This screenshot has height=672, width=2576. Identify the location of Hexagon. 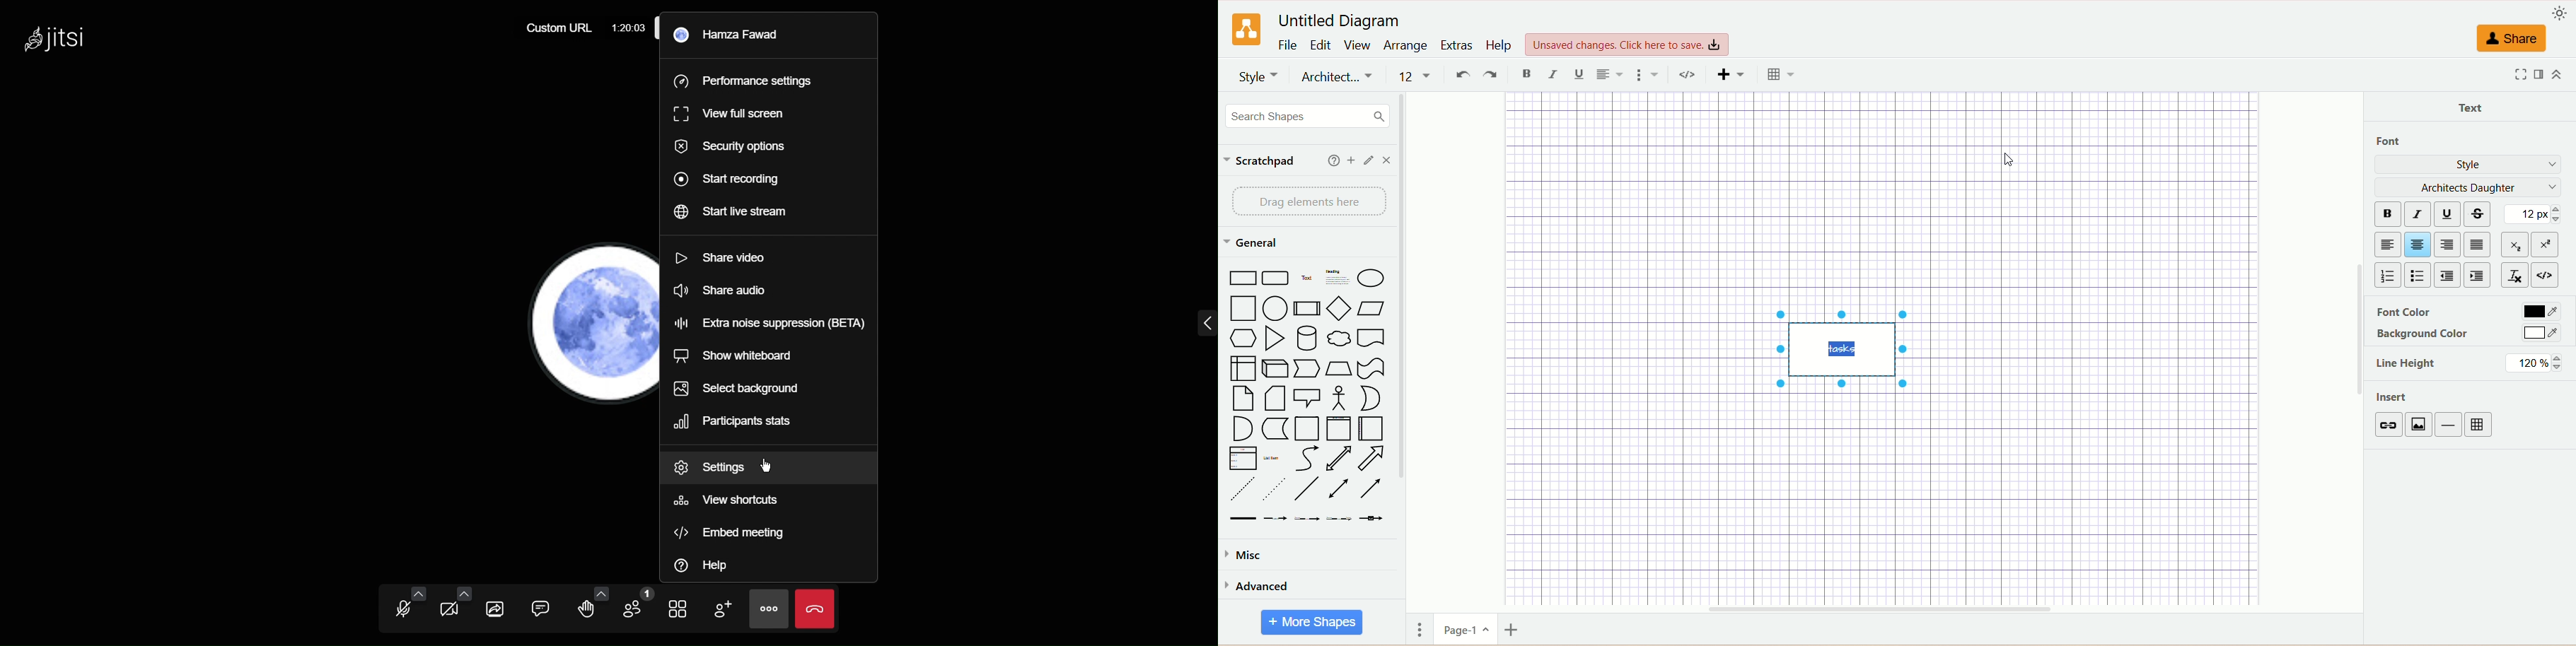
(1243, 339).